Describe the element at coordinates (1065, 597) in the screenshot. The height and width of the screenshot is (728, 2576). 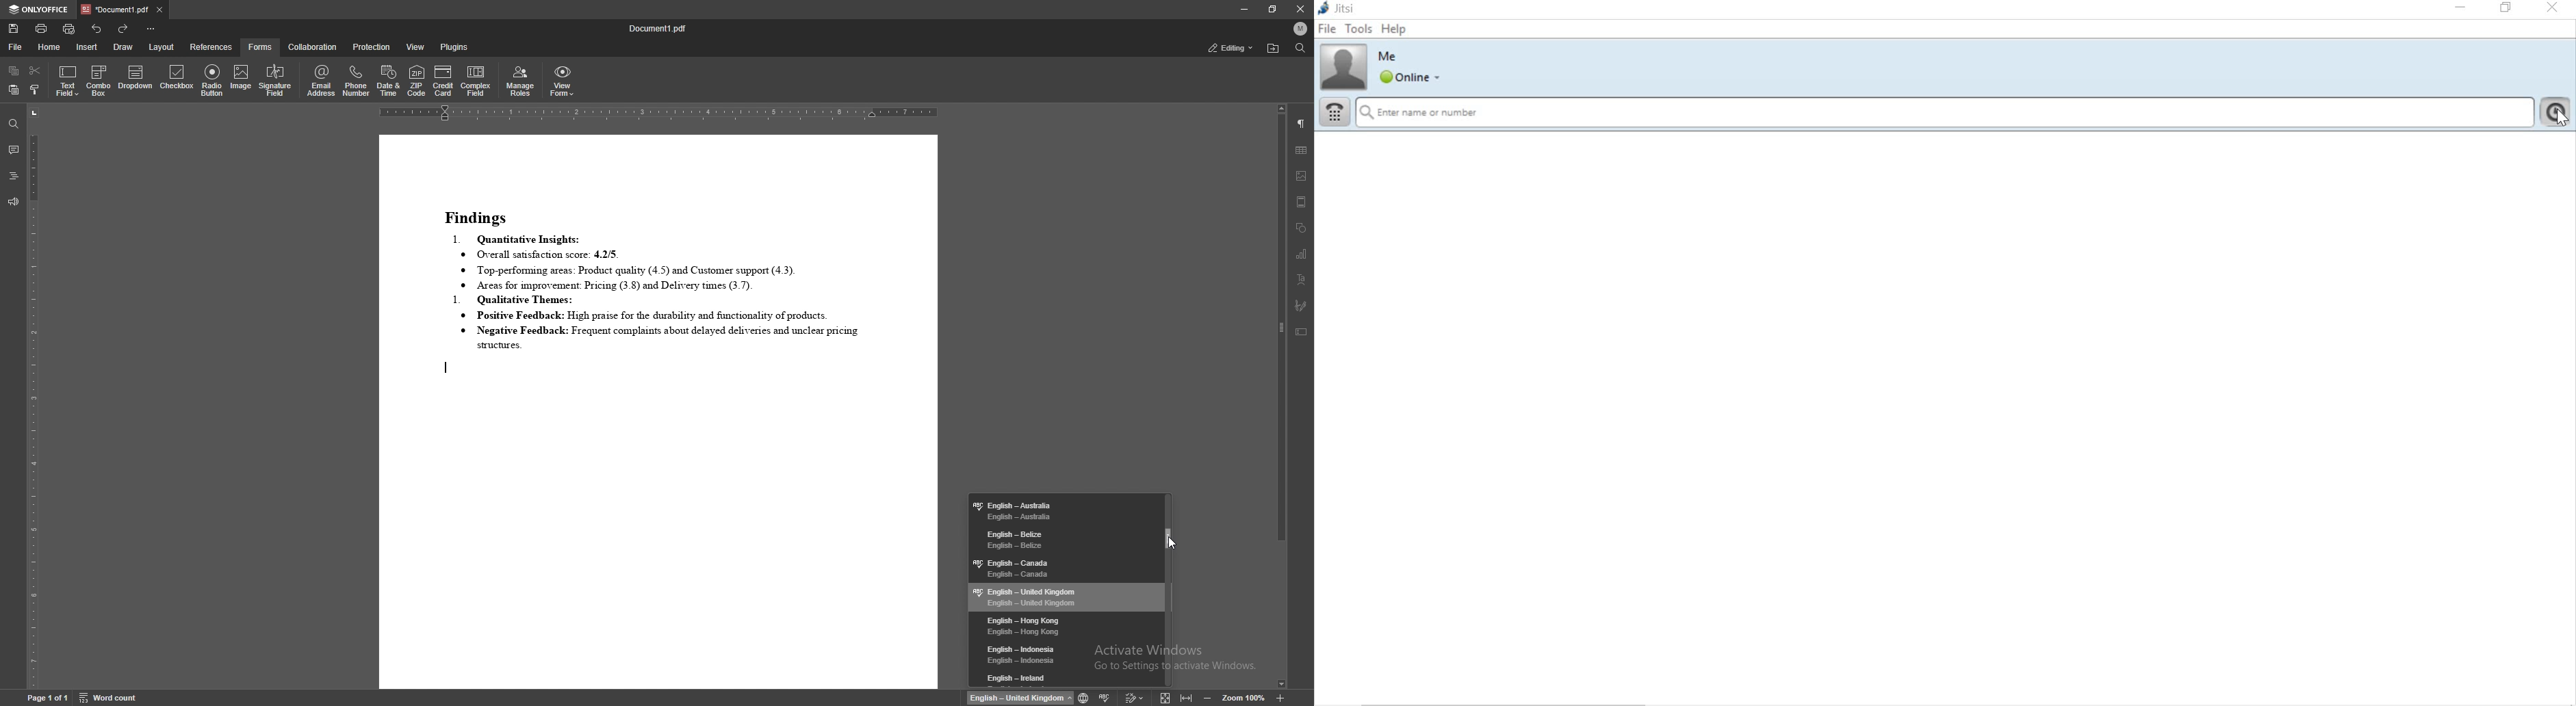
I see `language` at that location.